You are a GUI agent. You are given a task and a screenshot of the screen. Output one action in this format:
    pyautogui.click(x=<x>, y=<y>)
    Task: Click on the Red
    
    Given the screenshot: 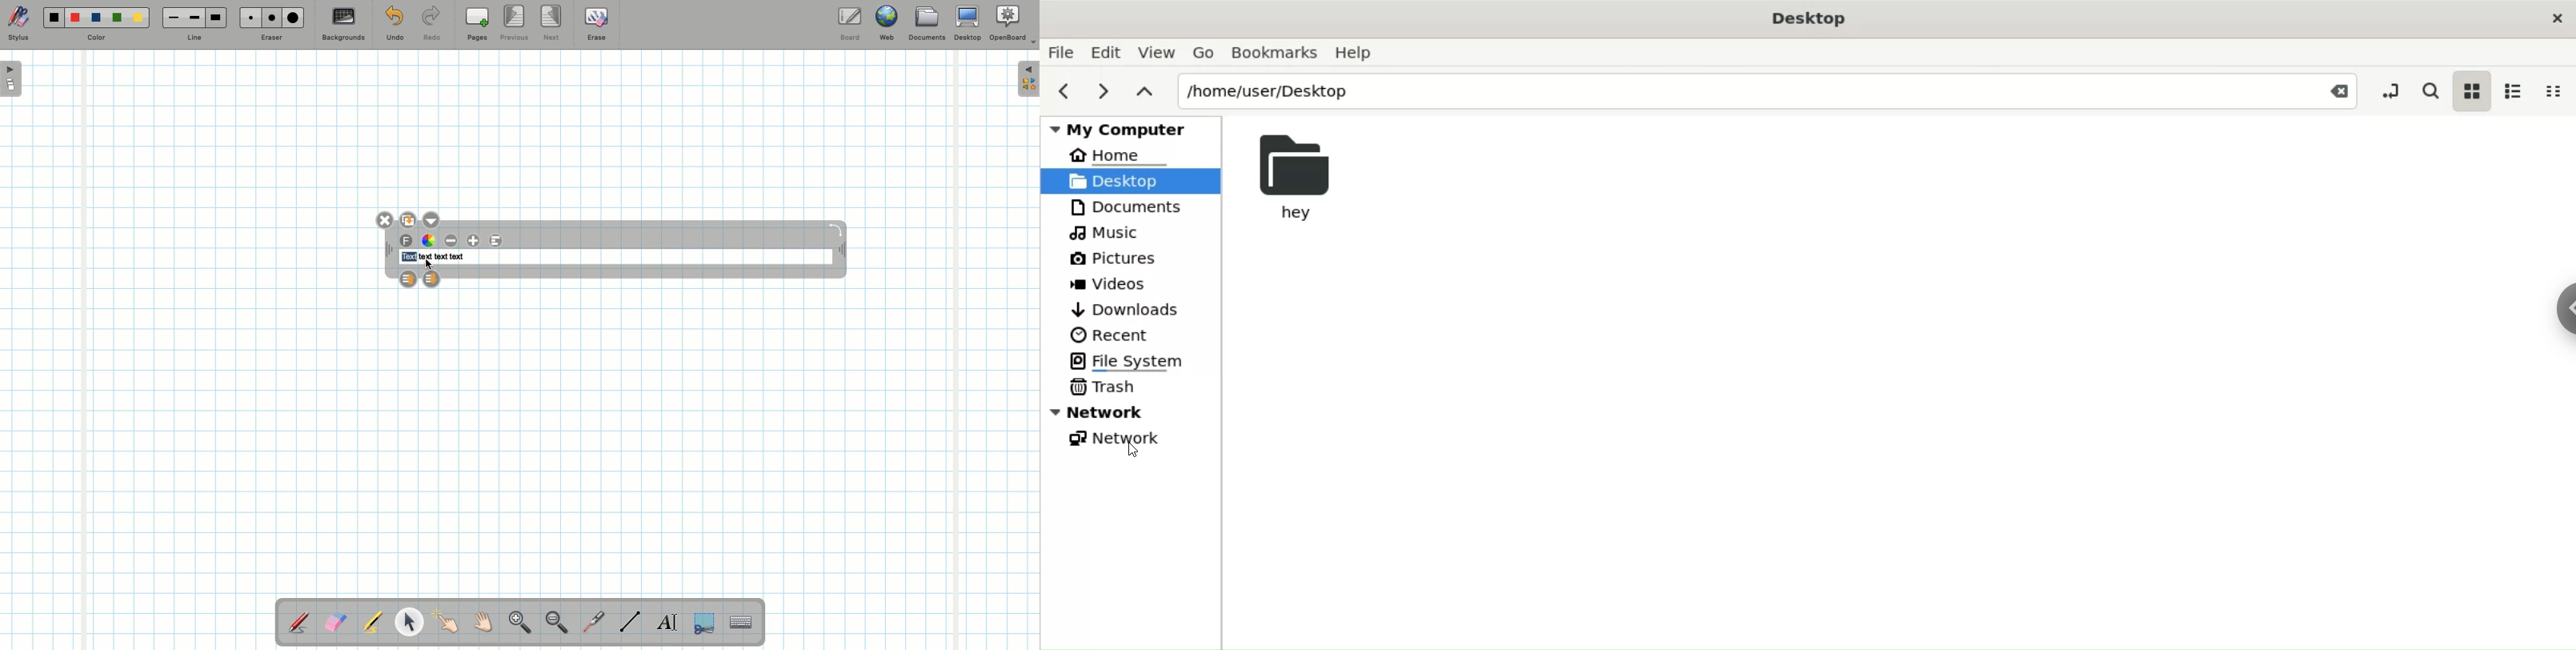 What is the action you would take?
    pyautogui.click(x=76, y=18)
    